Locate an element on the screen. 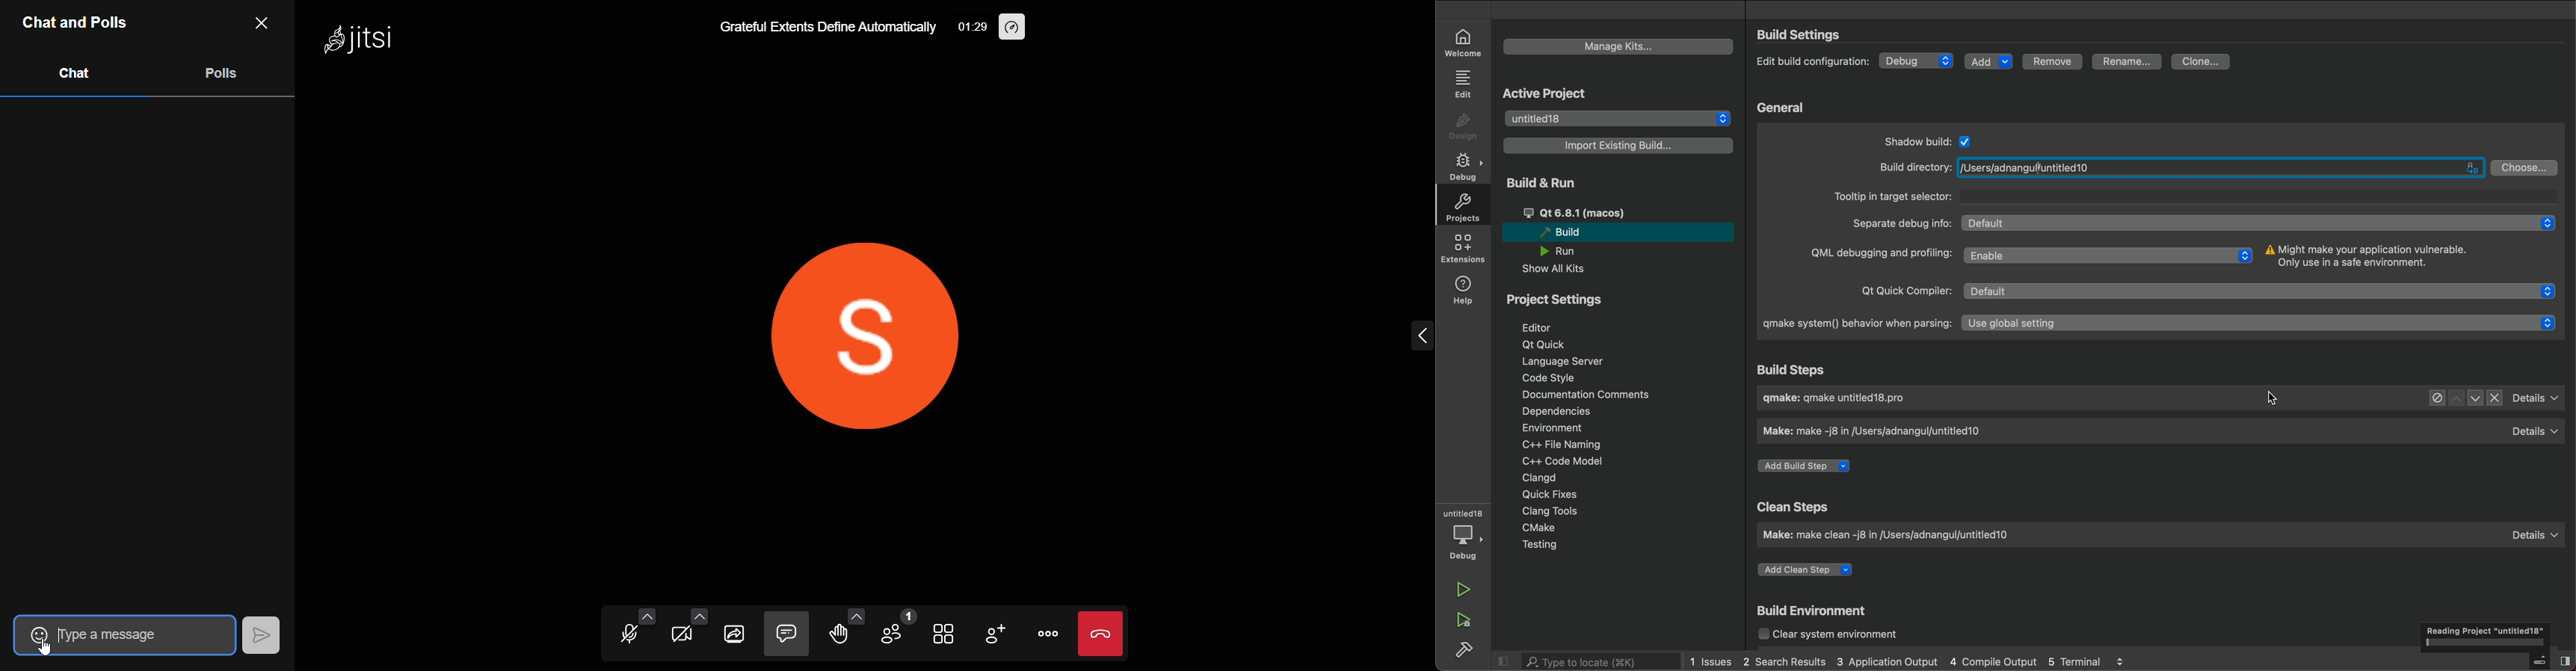 This screenshot has width=2576, height=672. Cursor is located at coordinates (43, 646).